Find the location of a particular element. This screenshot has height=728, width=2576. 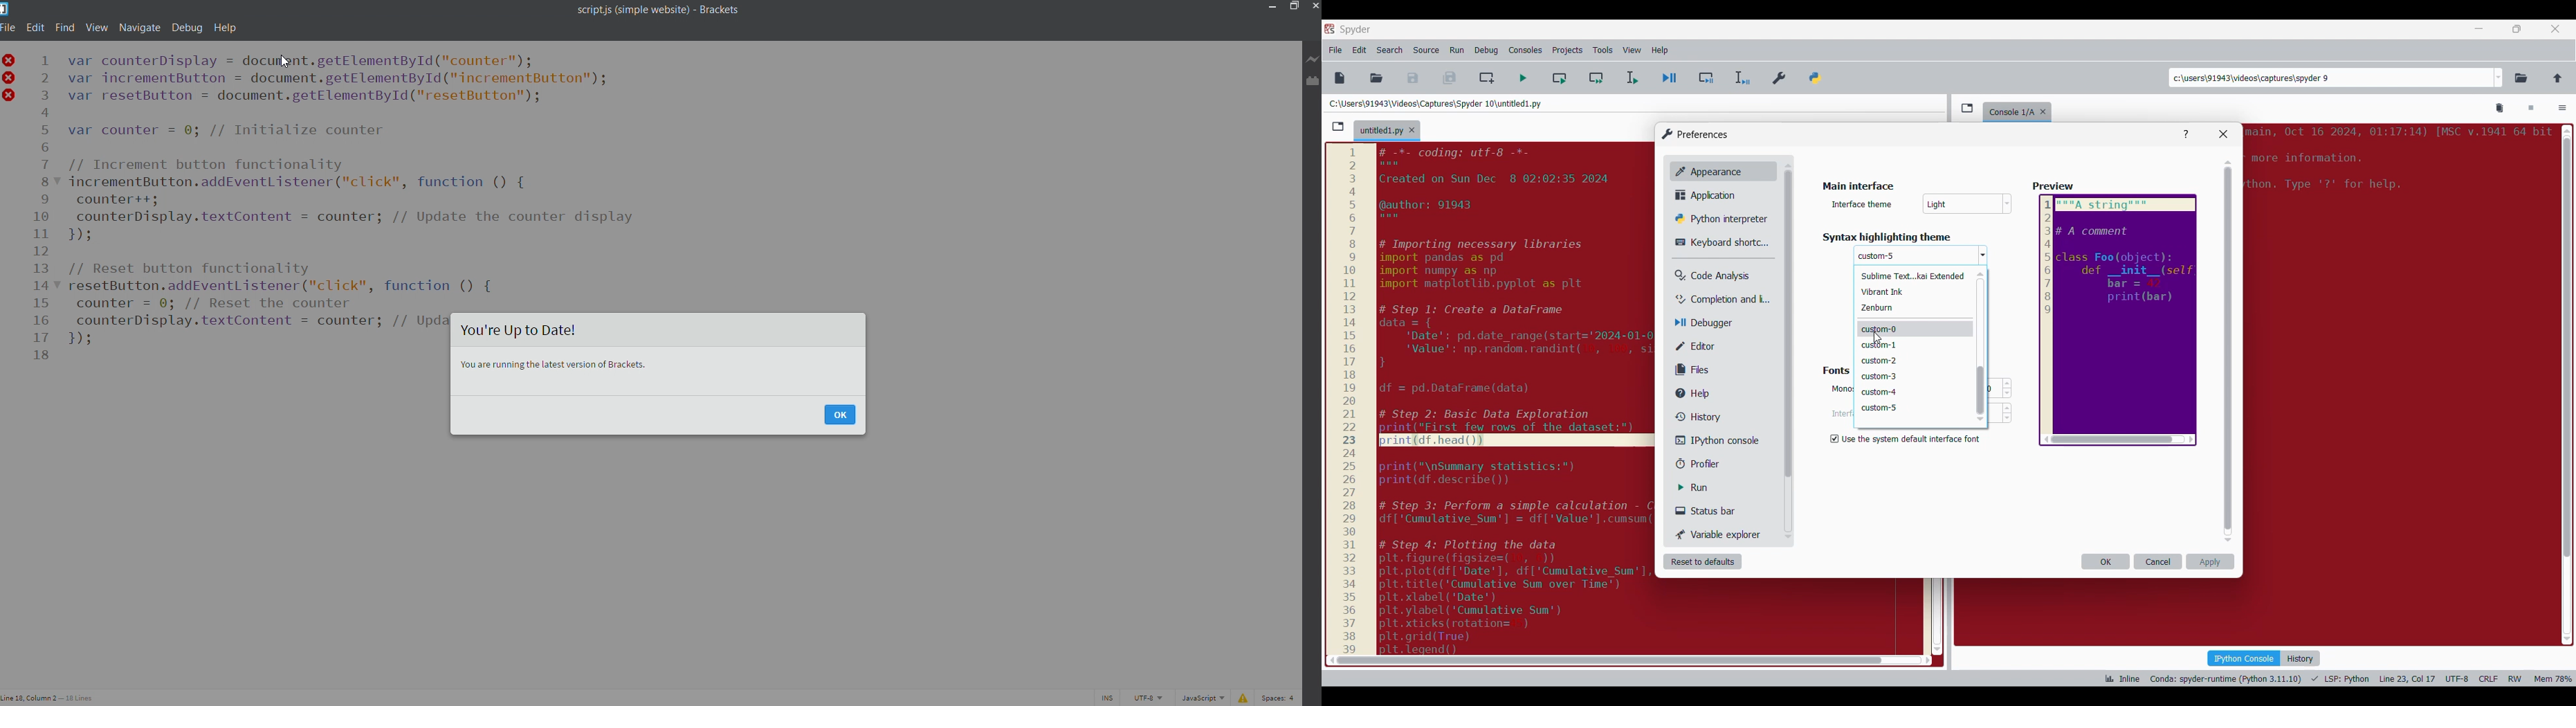

 is located at coordinates (1840, 388).